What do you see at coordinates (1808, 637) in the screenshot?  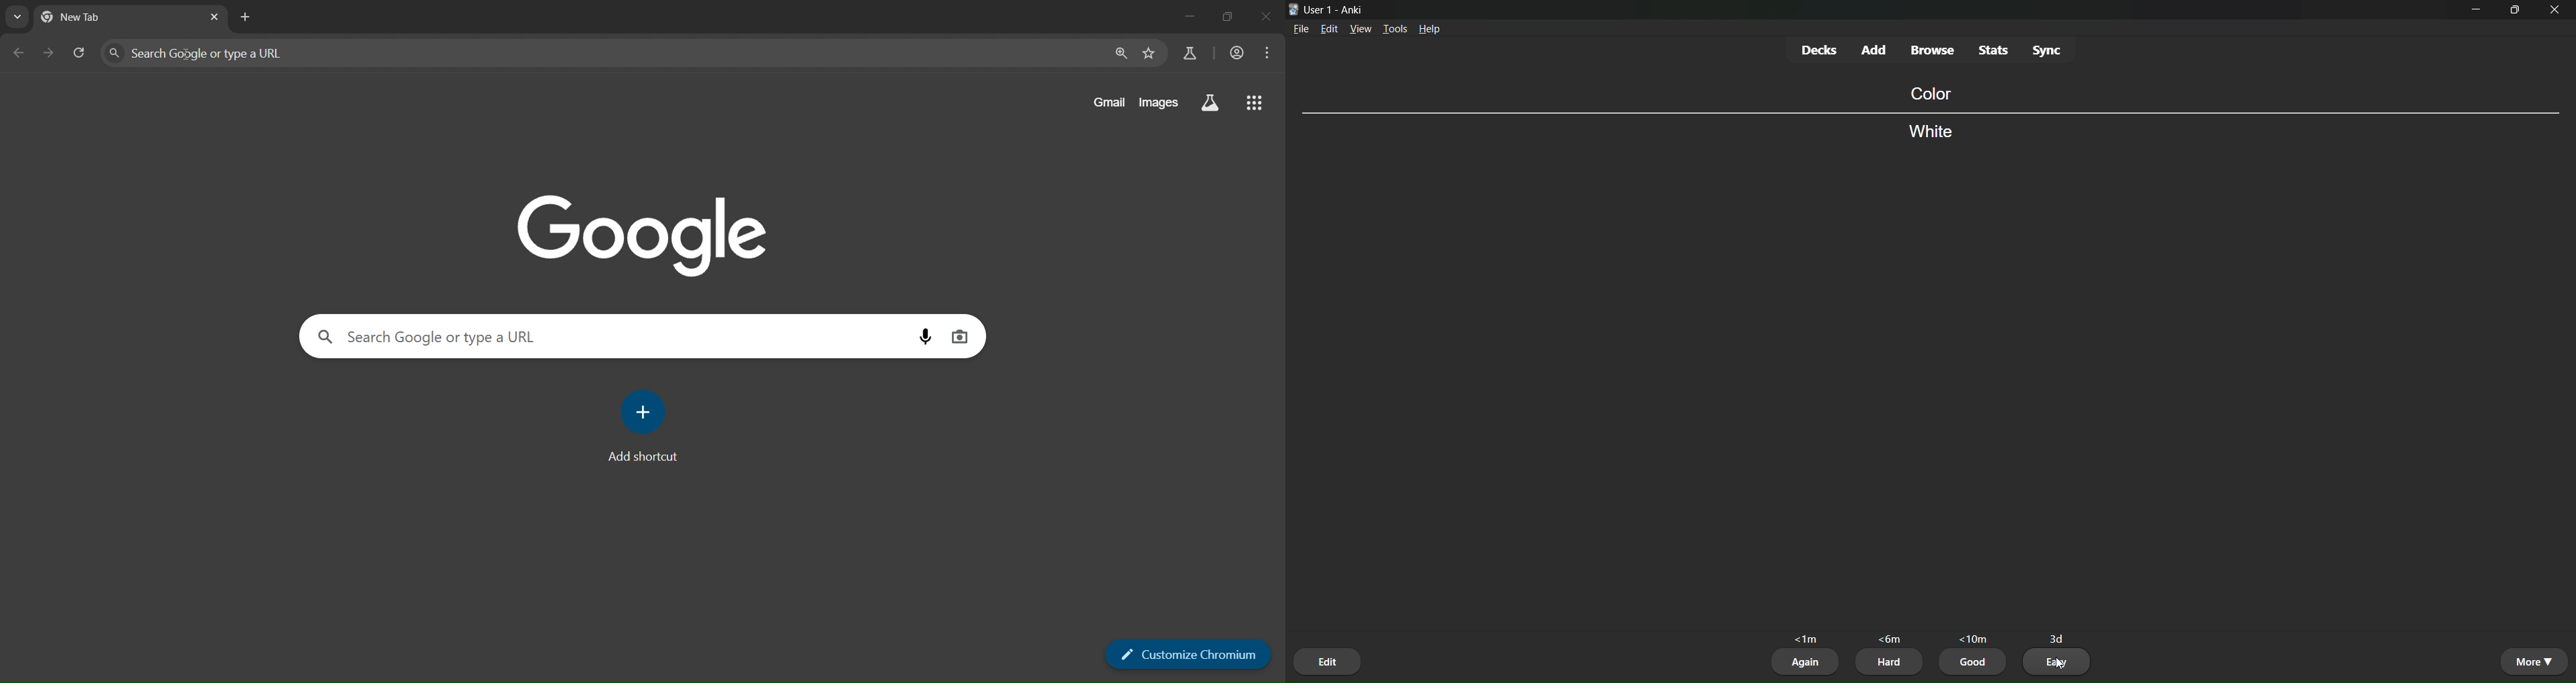 I see `<1m` at bounding box center [1808, 637].